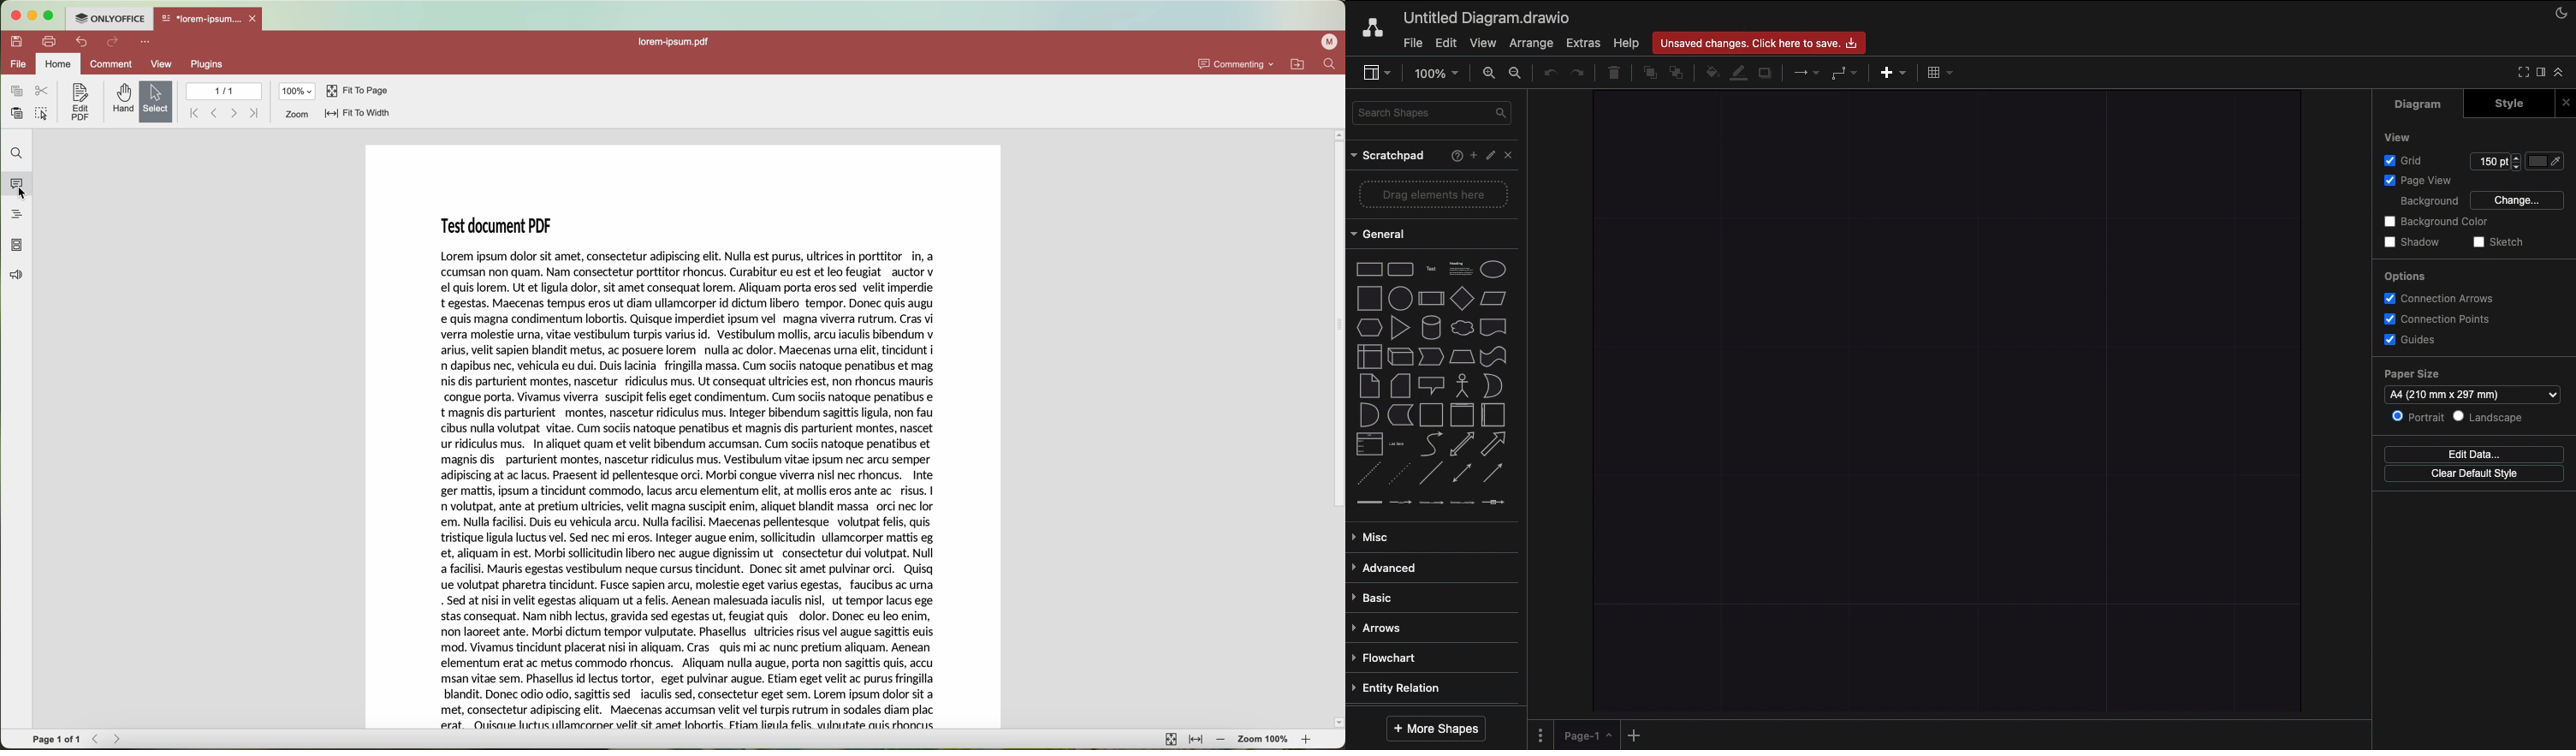  I want to click on More shapes, so click(1435, 729).